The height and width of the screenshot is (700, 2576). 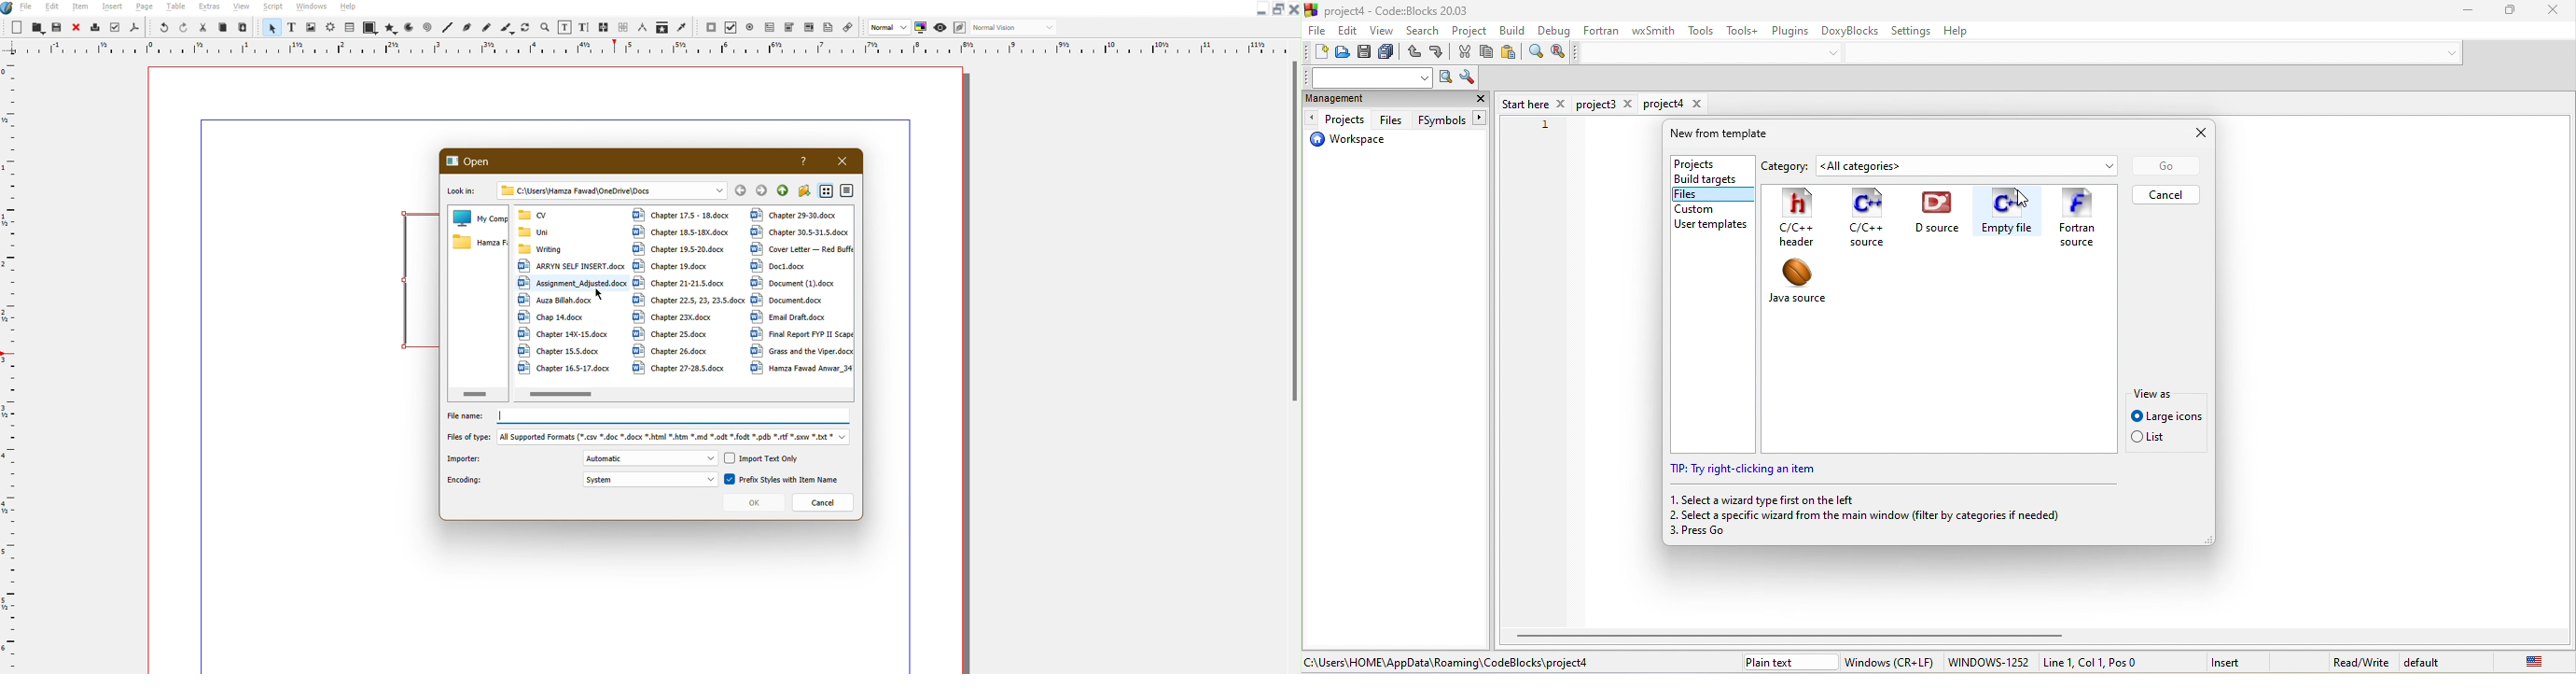 I want to click on plugins, so click(x=1789, y=29).